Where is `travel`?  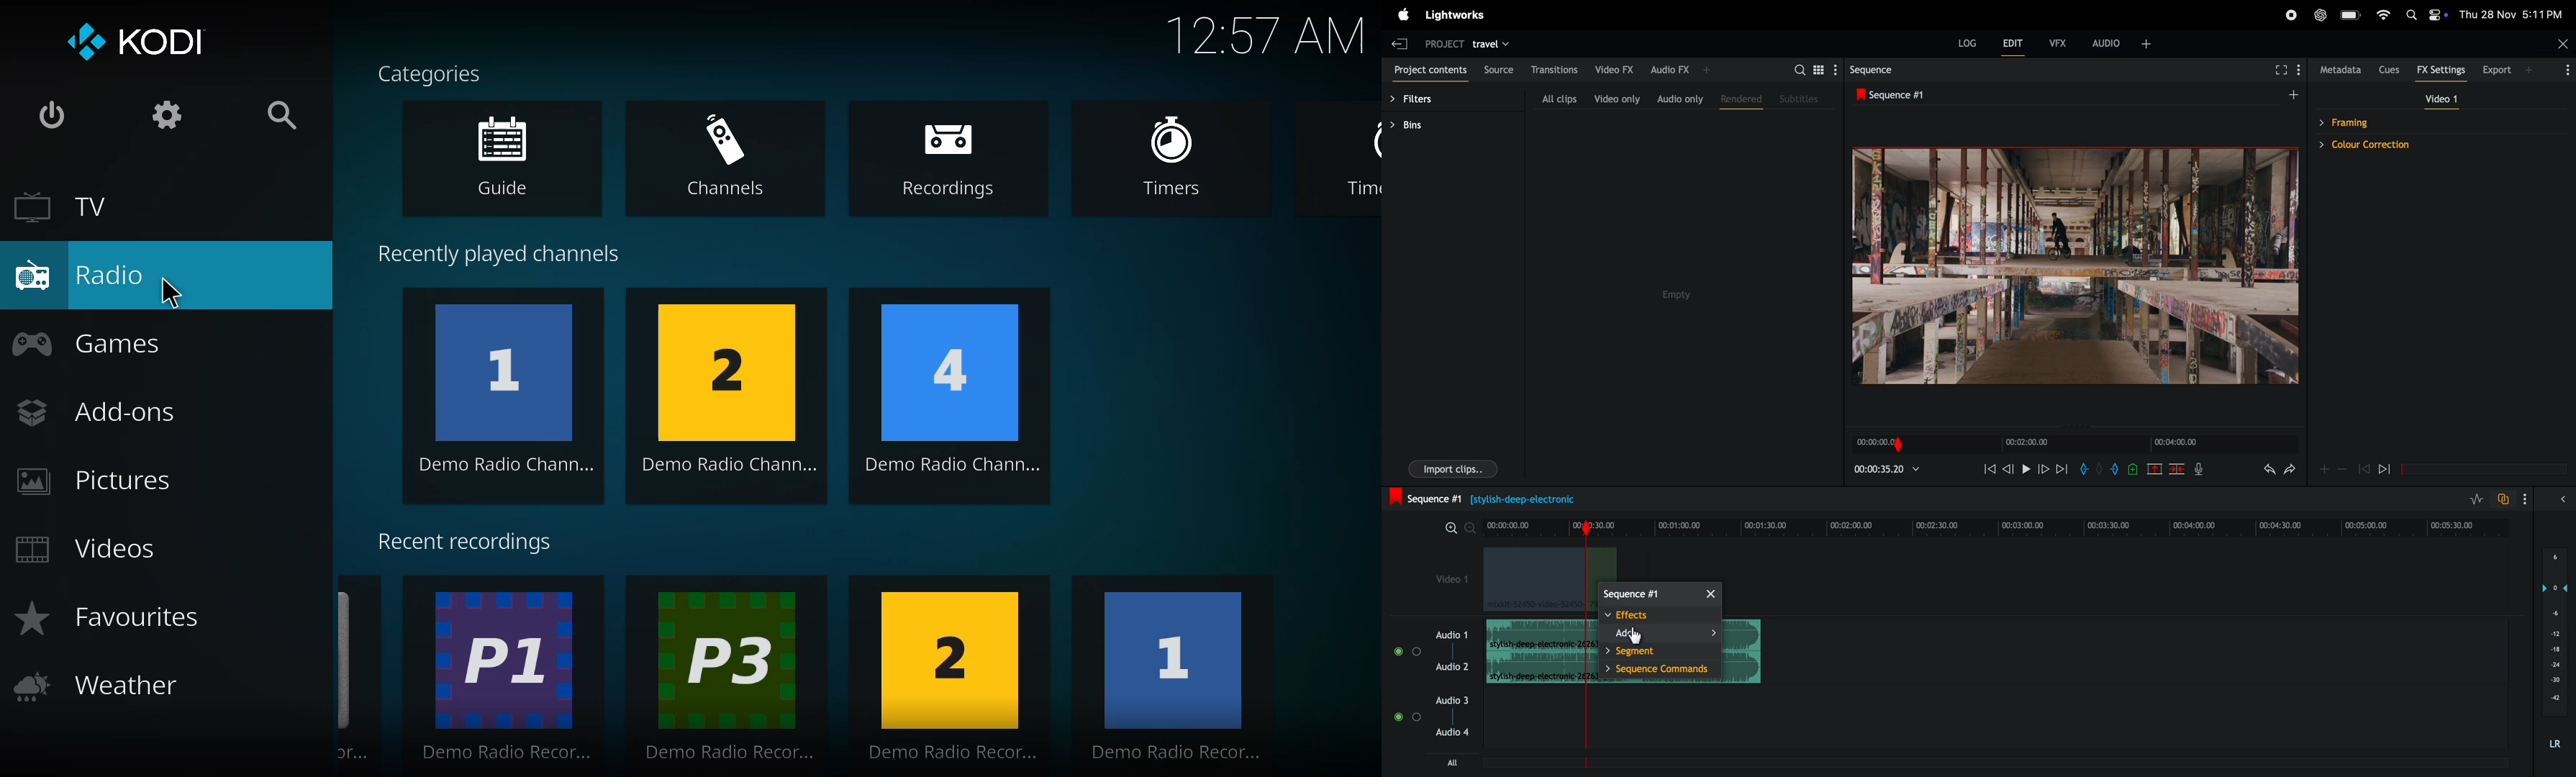
travel is located at coordinates (1501, 44).